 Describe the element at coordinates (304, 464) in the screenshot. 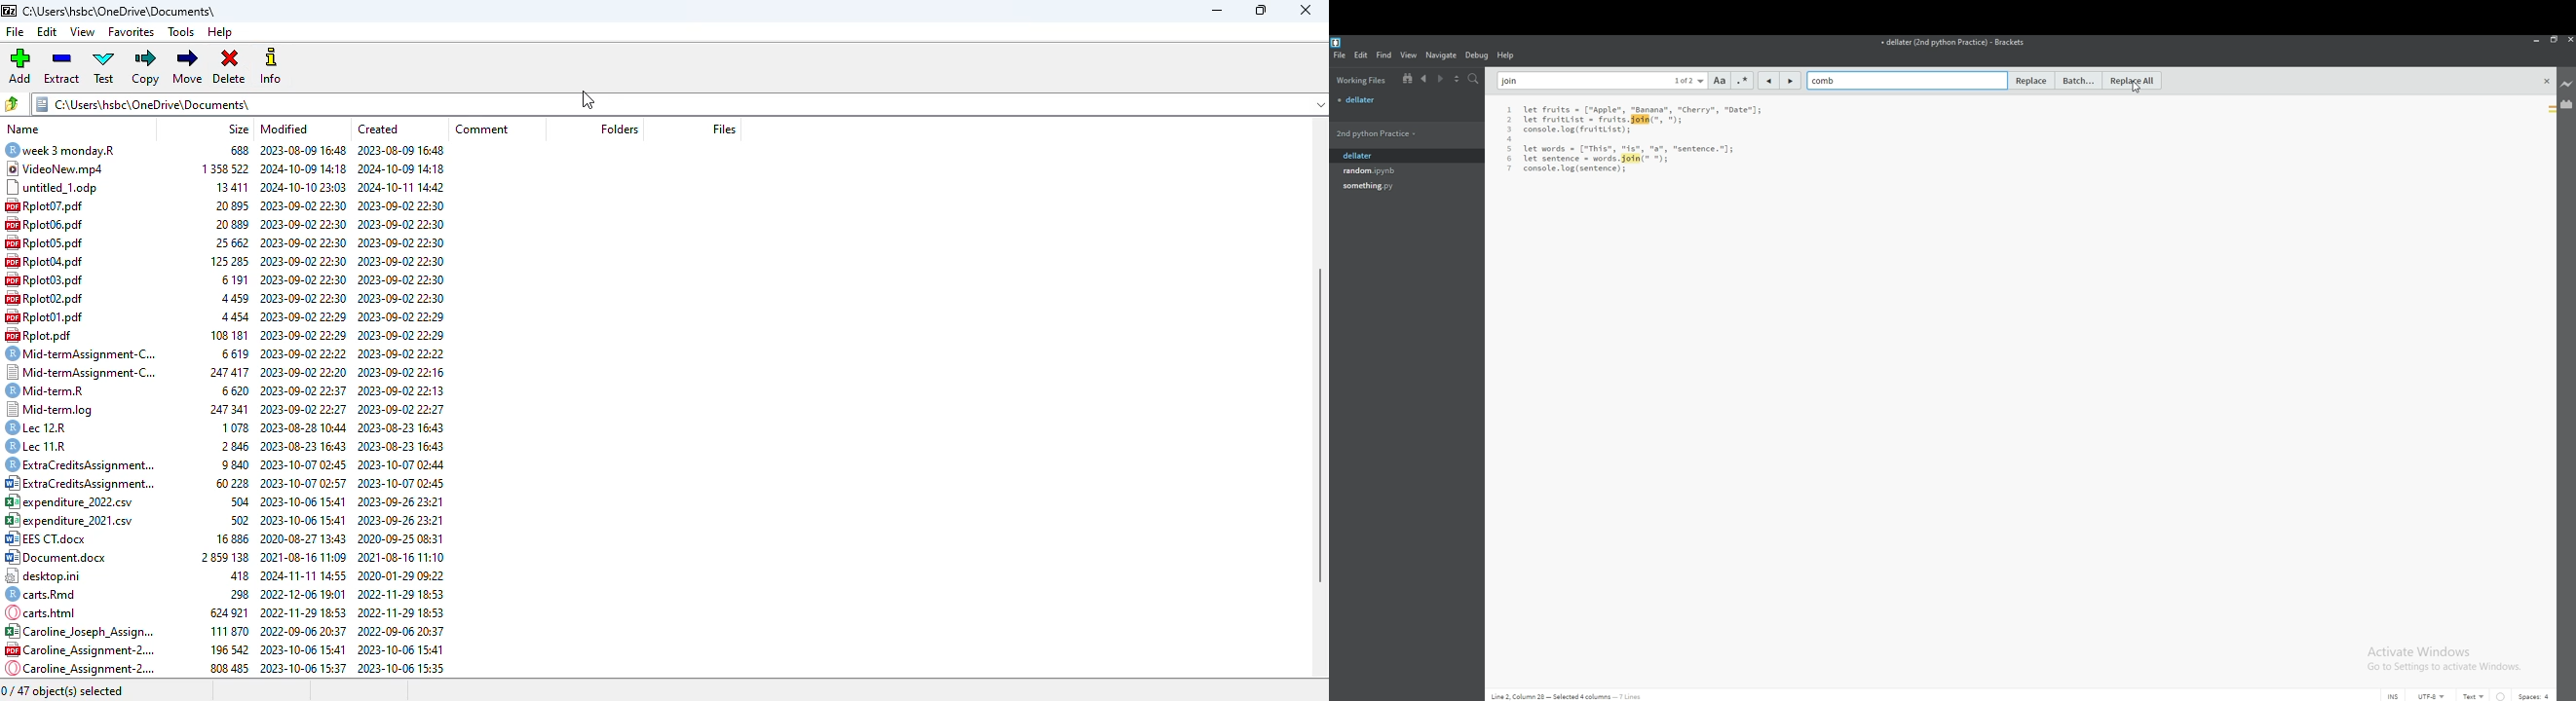

I see `2023-10-07 02:45` at that location.